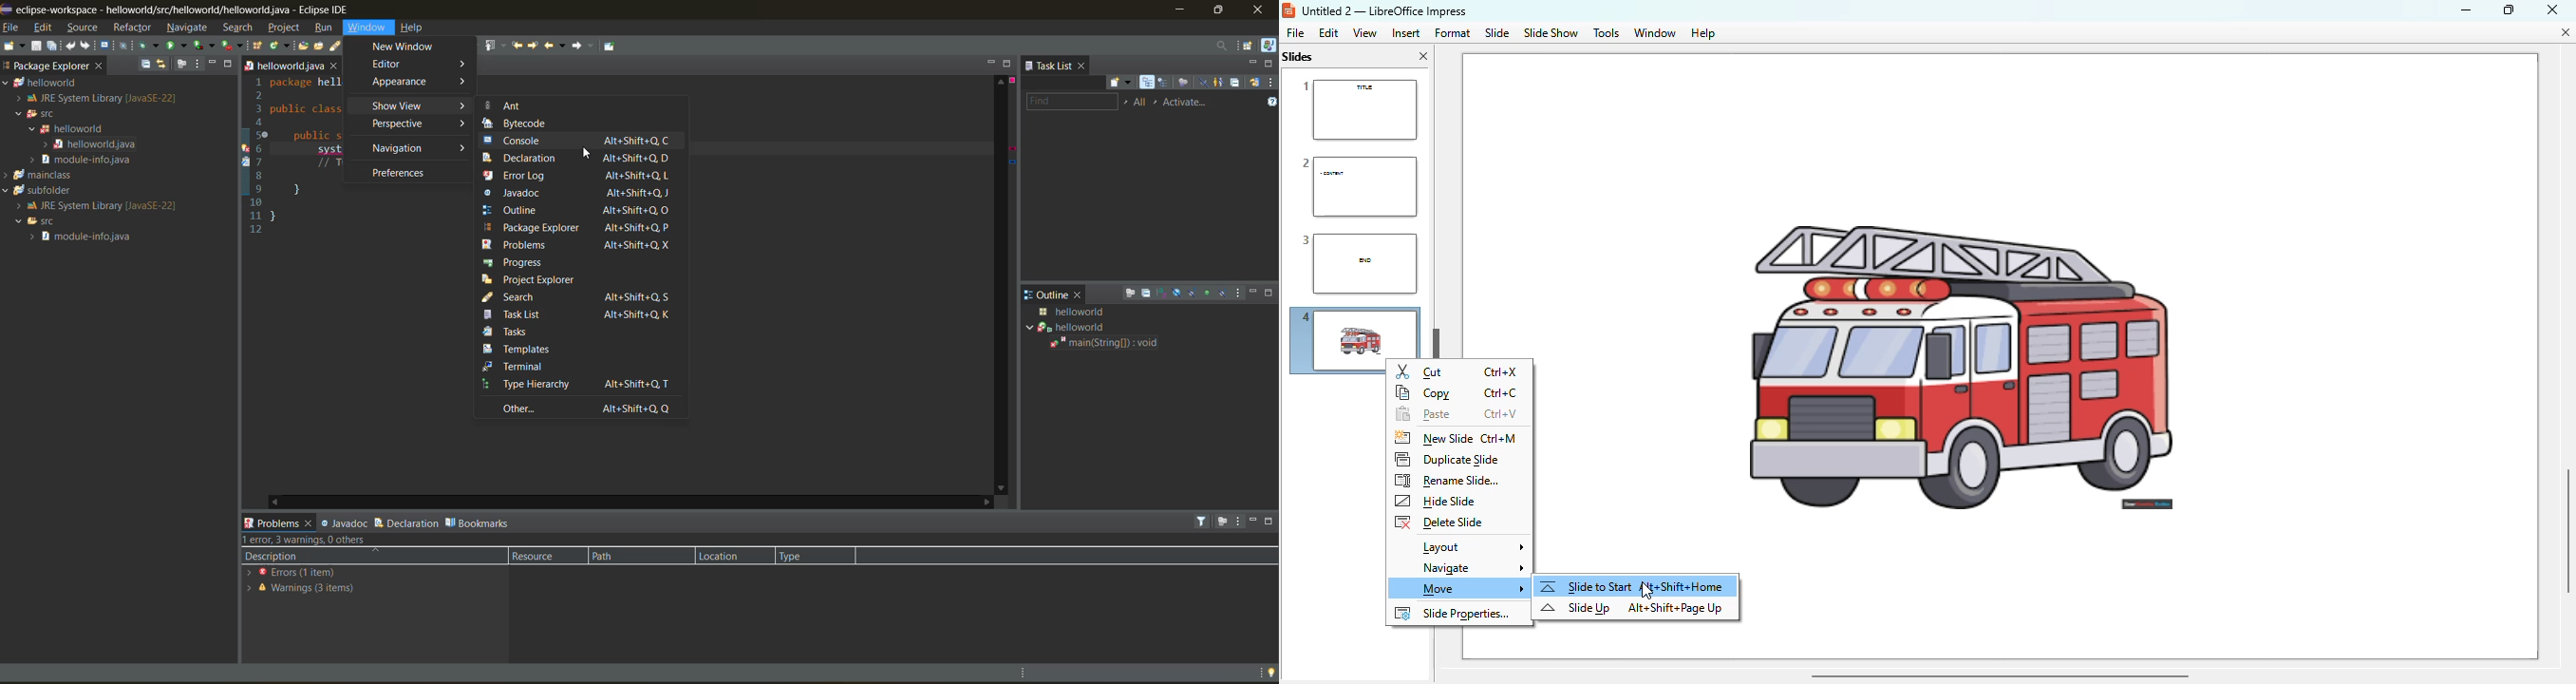 This screenshot has height=700, width=2576. What do you see at coordinates (1498, 32) in the screenshot?
I see `slide` at bounding box center [1498, 32].